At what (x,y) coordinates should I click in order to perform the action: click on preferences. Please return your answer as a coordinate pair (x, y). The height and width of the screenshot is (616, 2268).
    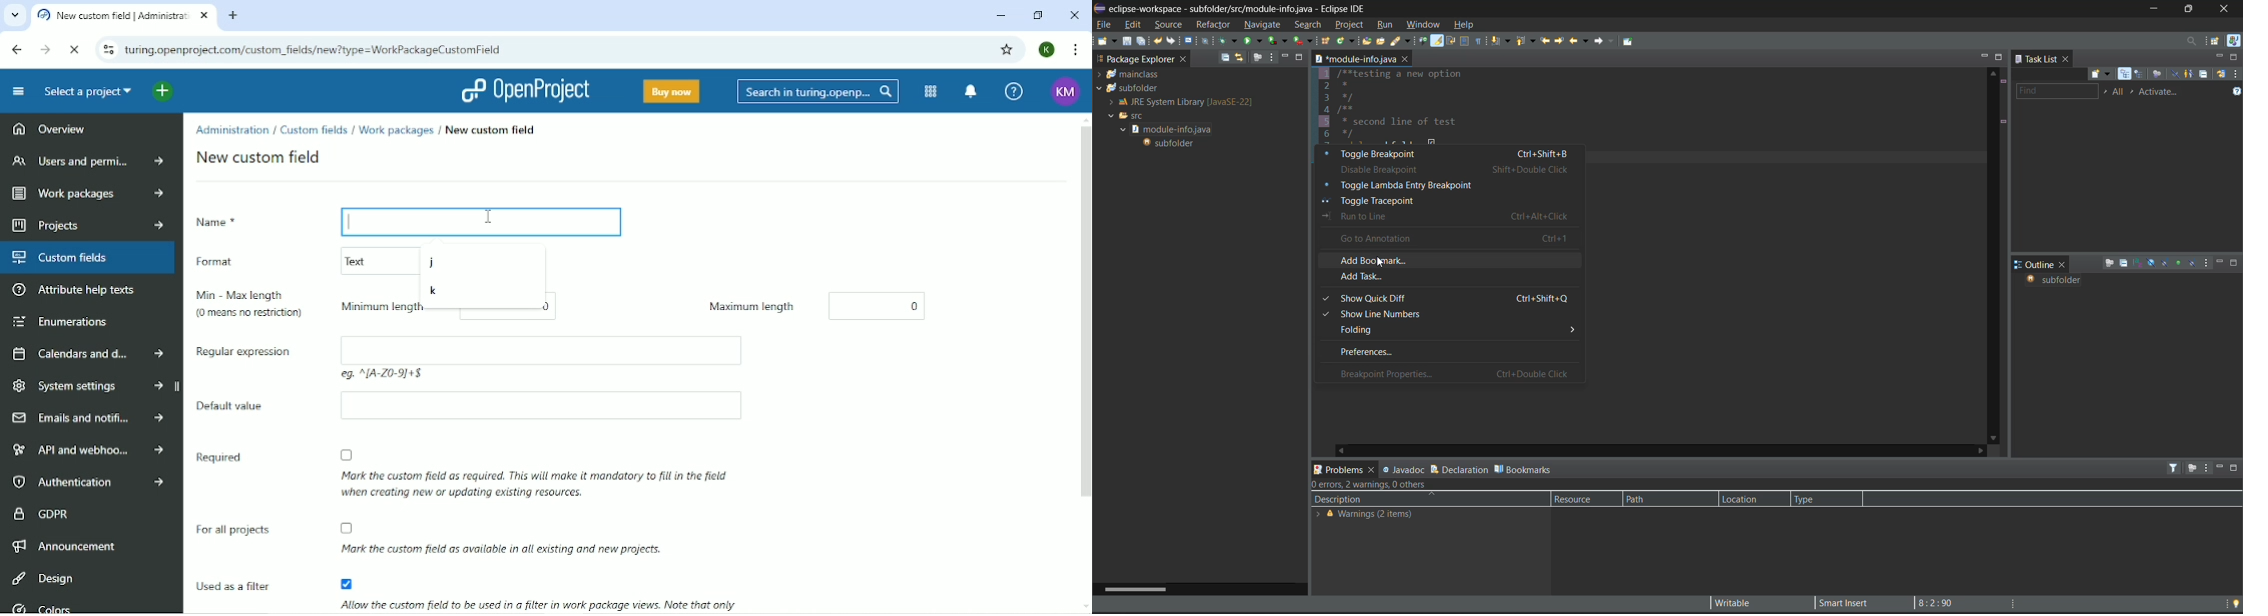
    Looking at the image, I should click on (1446, 352).